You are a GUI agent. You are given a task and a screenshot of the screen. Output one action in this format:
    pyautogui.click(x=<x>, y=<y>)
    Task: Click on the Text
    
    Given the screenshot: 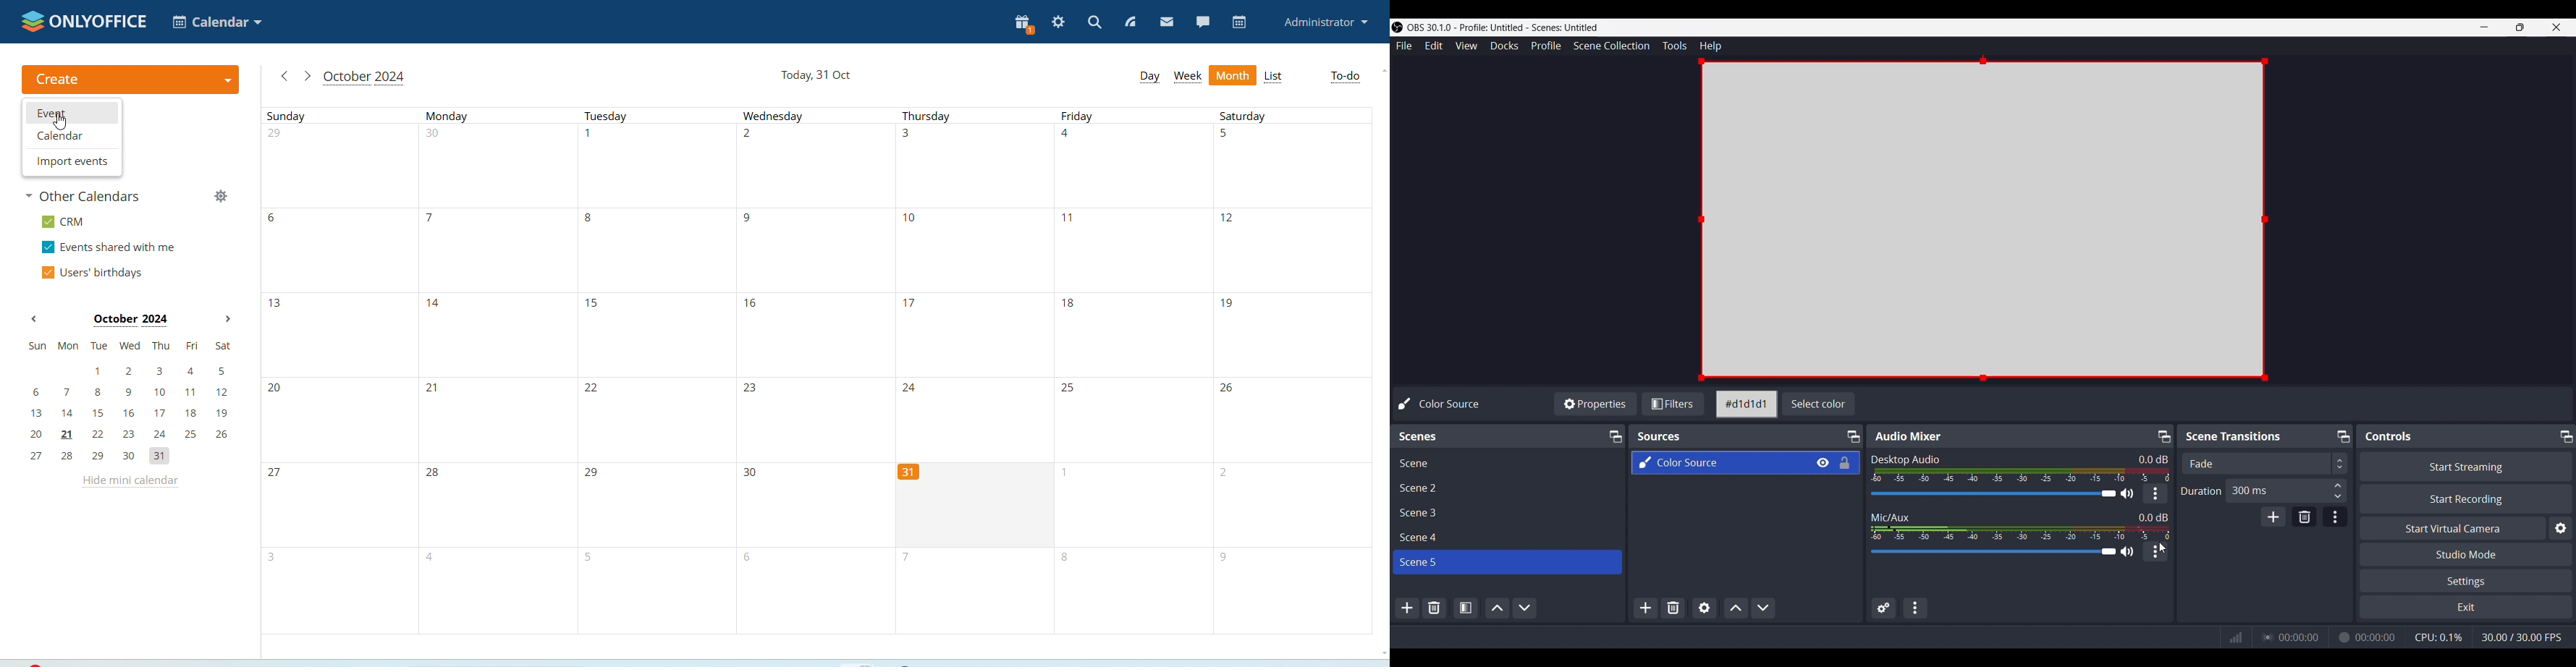 What is the action you would take?
    pyautogui.click(x=1908, y=436)
    